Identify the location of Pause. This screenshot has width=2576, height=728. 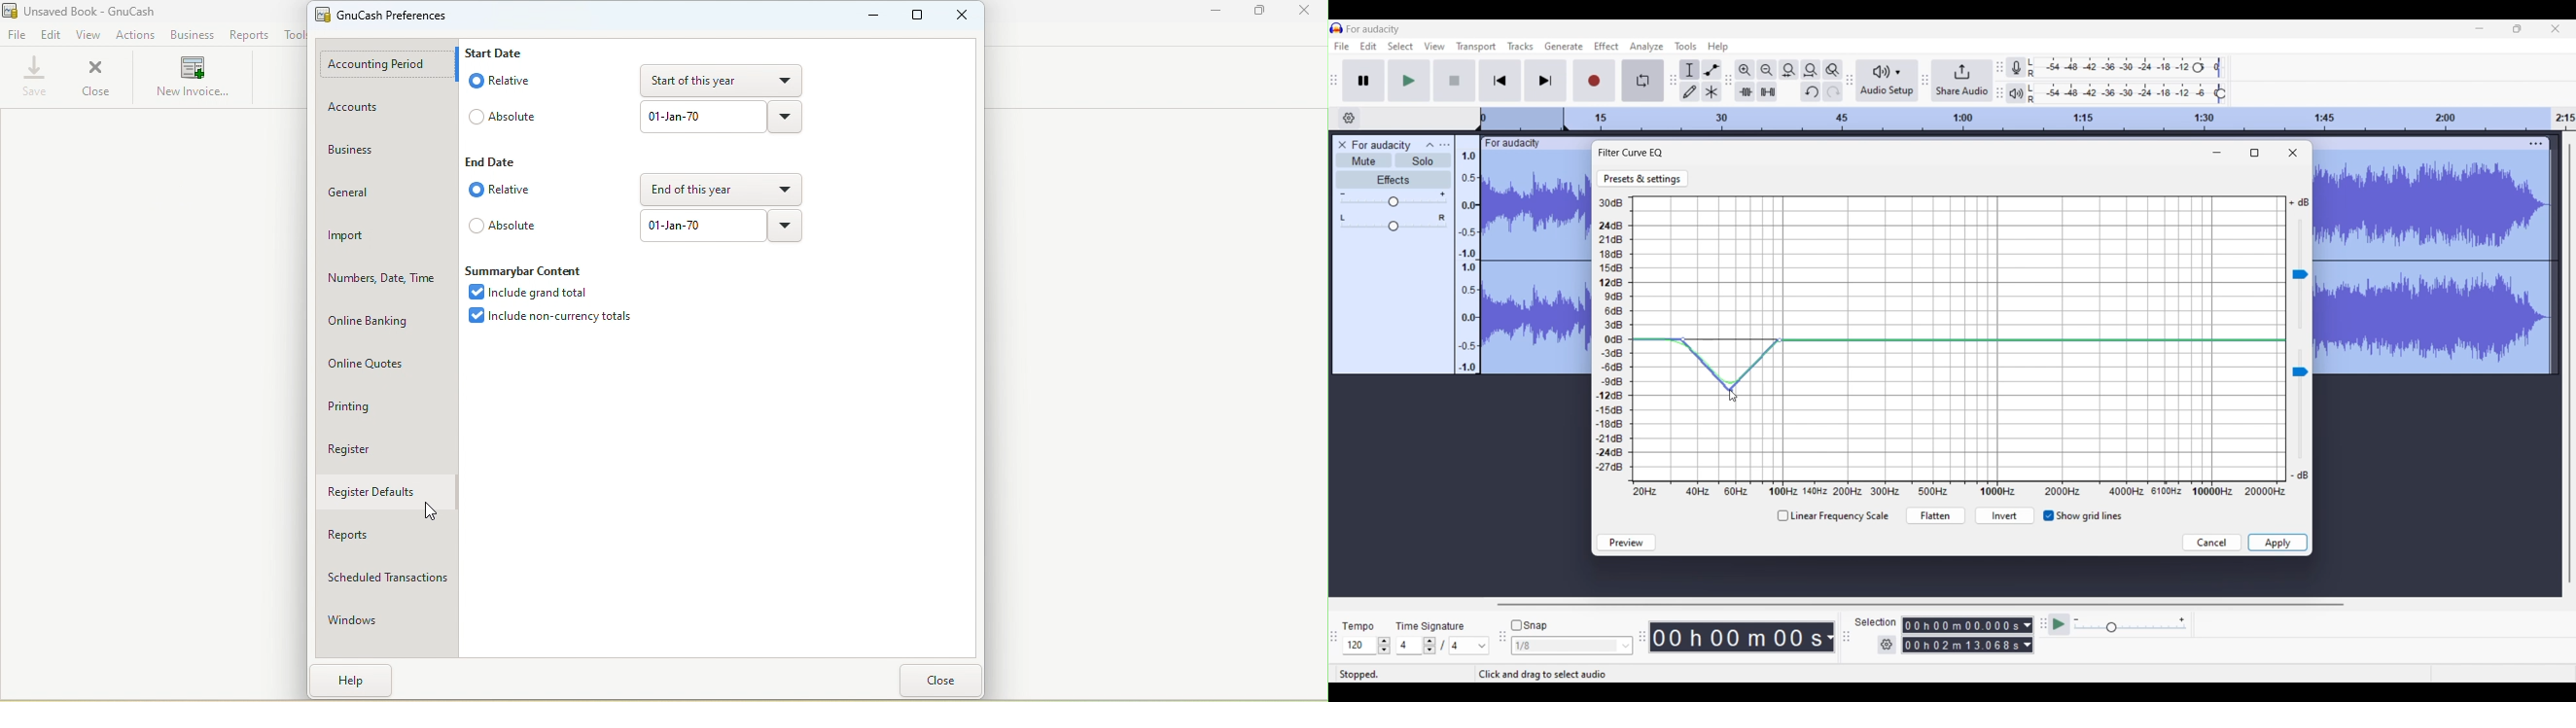
(1363, 80).